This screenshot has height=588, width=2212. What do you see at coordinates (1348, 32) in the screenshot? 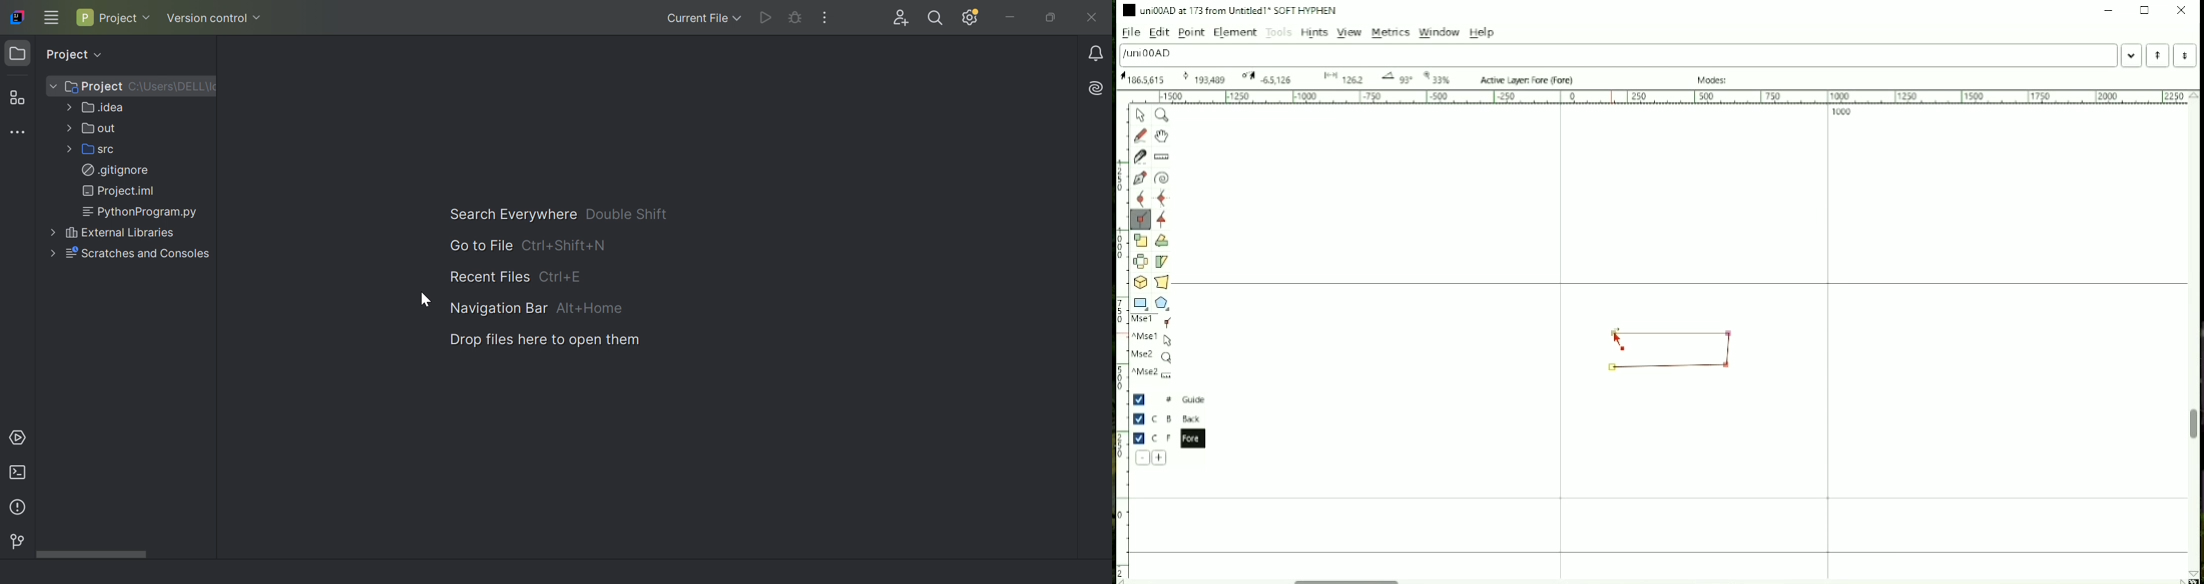
I see `View` at bounding box center [1348, 32].